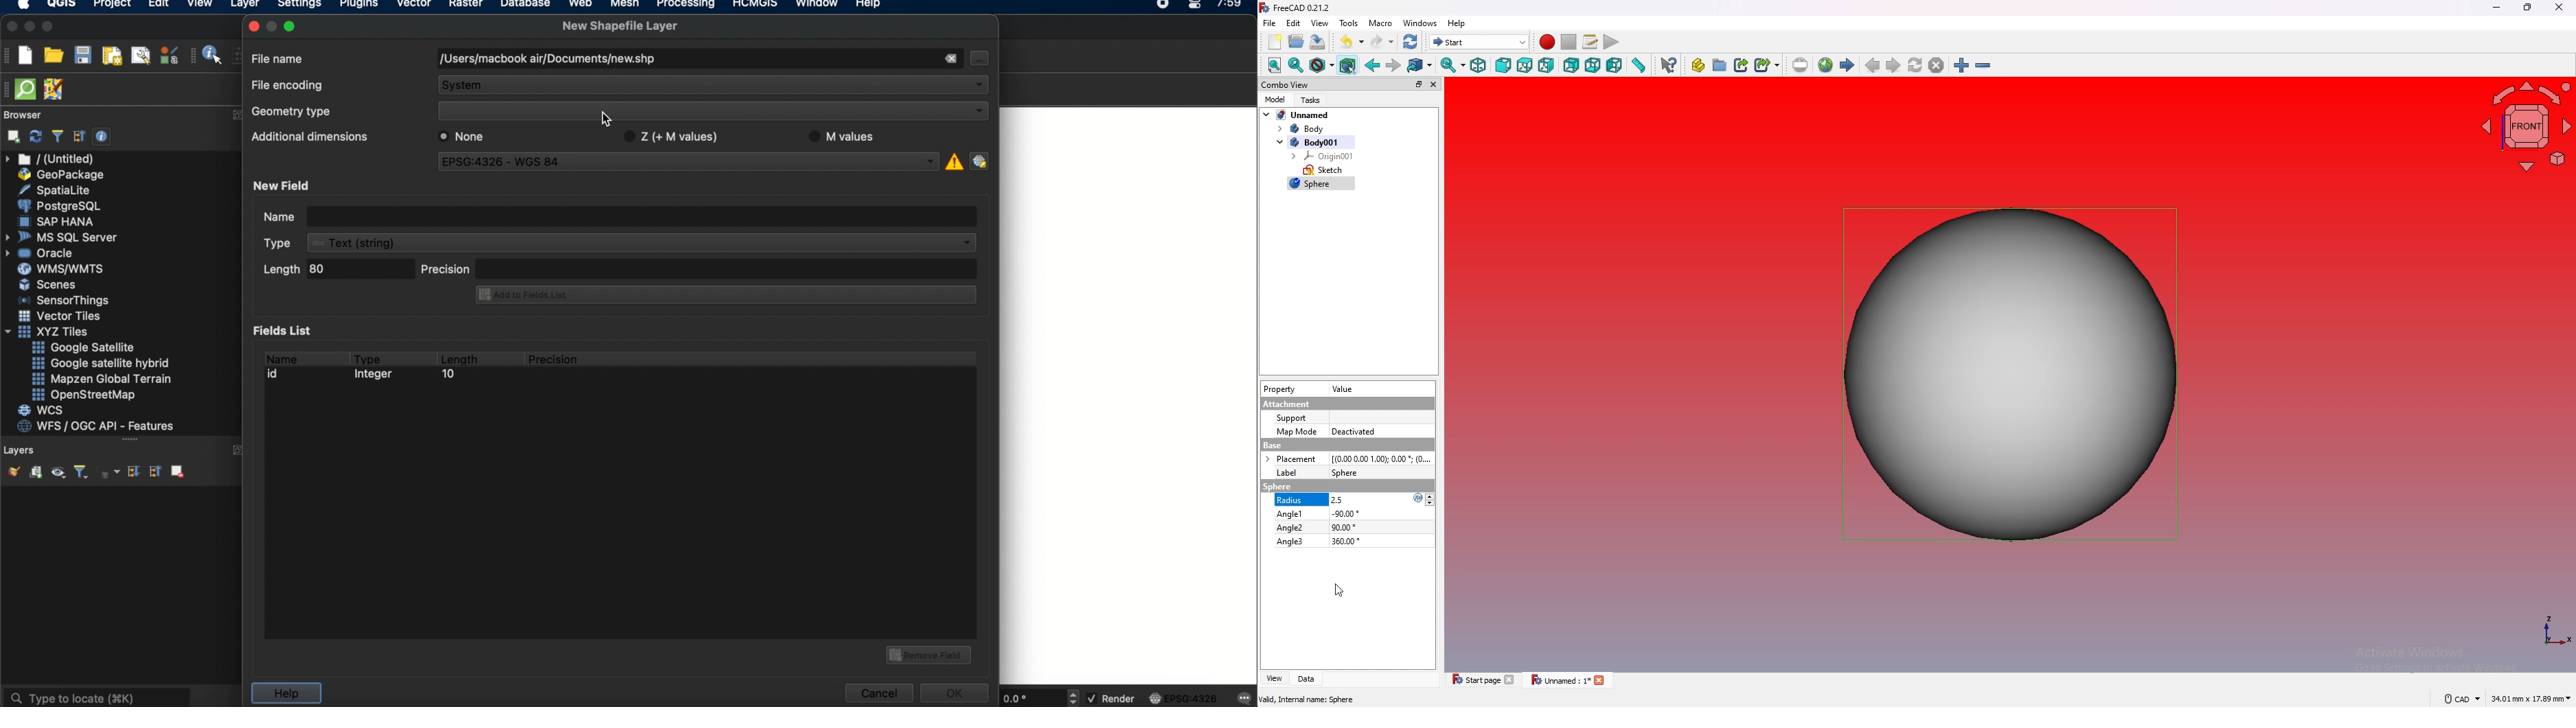 Image resolution: width=2576 pixels, height=728 pixels. I want to click on window, so click(819, 5).